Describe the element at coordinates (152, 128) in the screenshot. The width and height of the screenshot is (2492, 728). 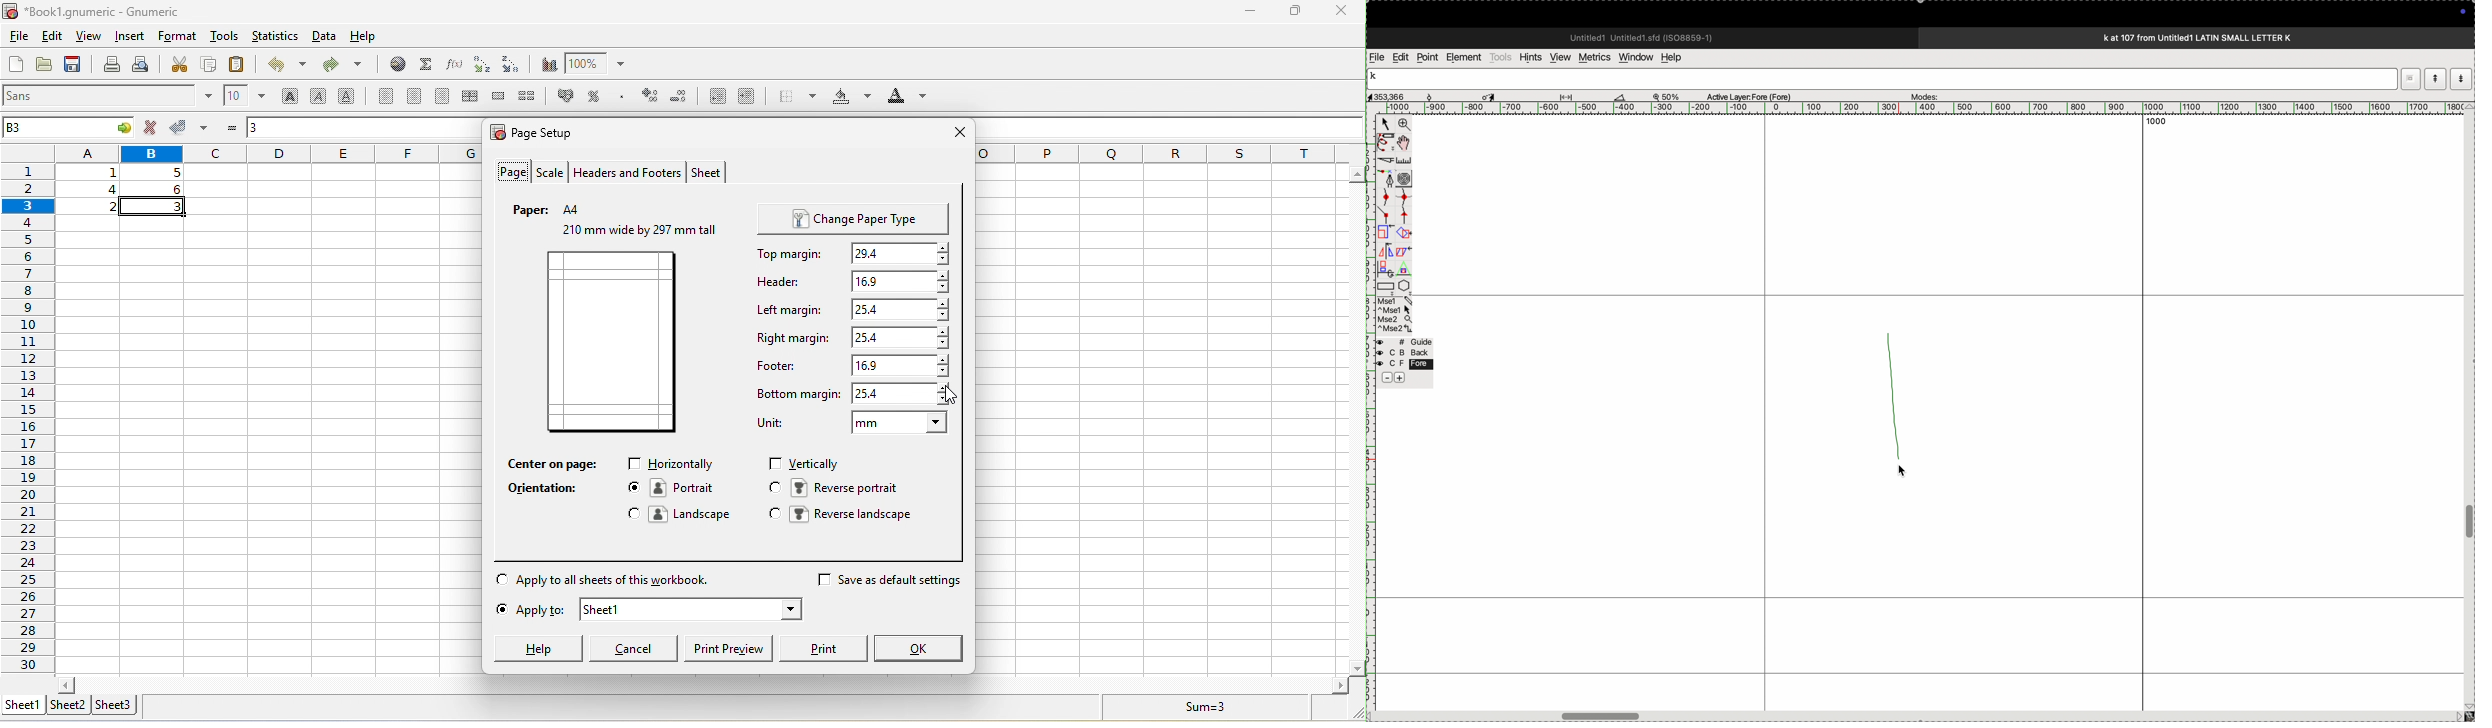
I see `cancel change` at that location.